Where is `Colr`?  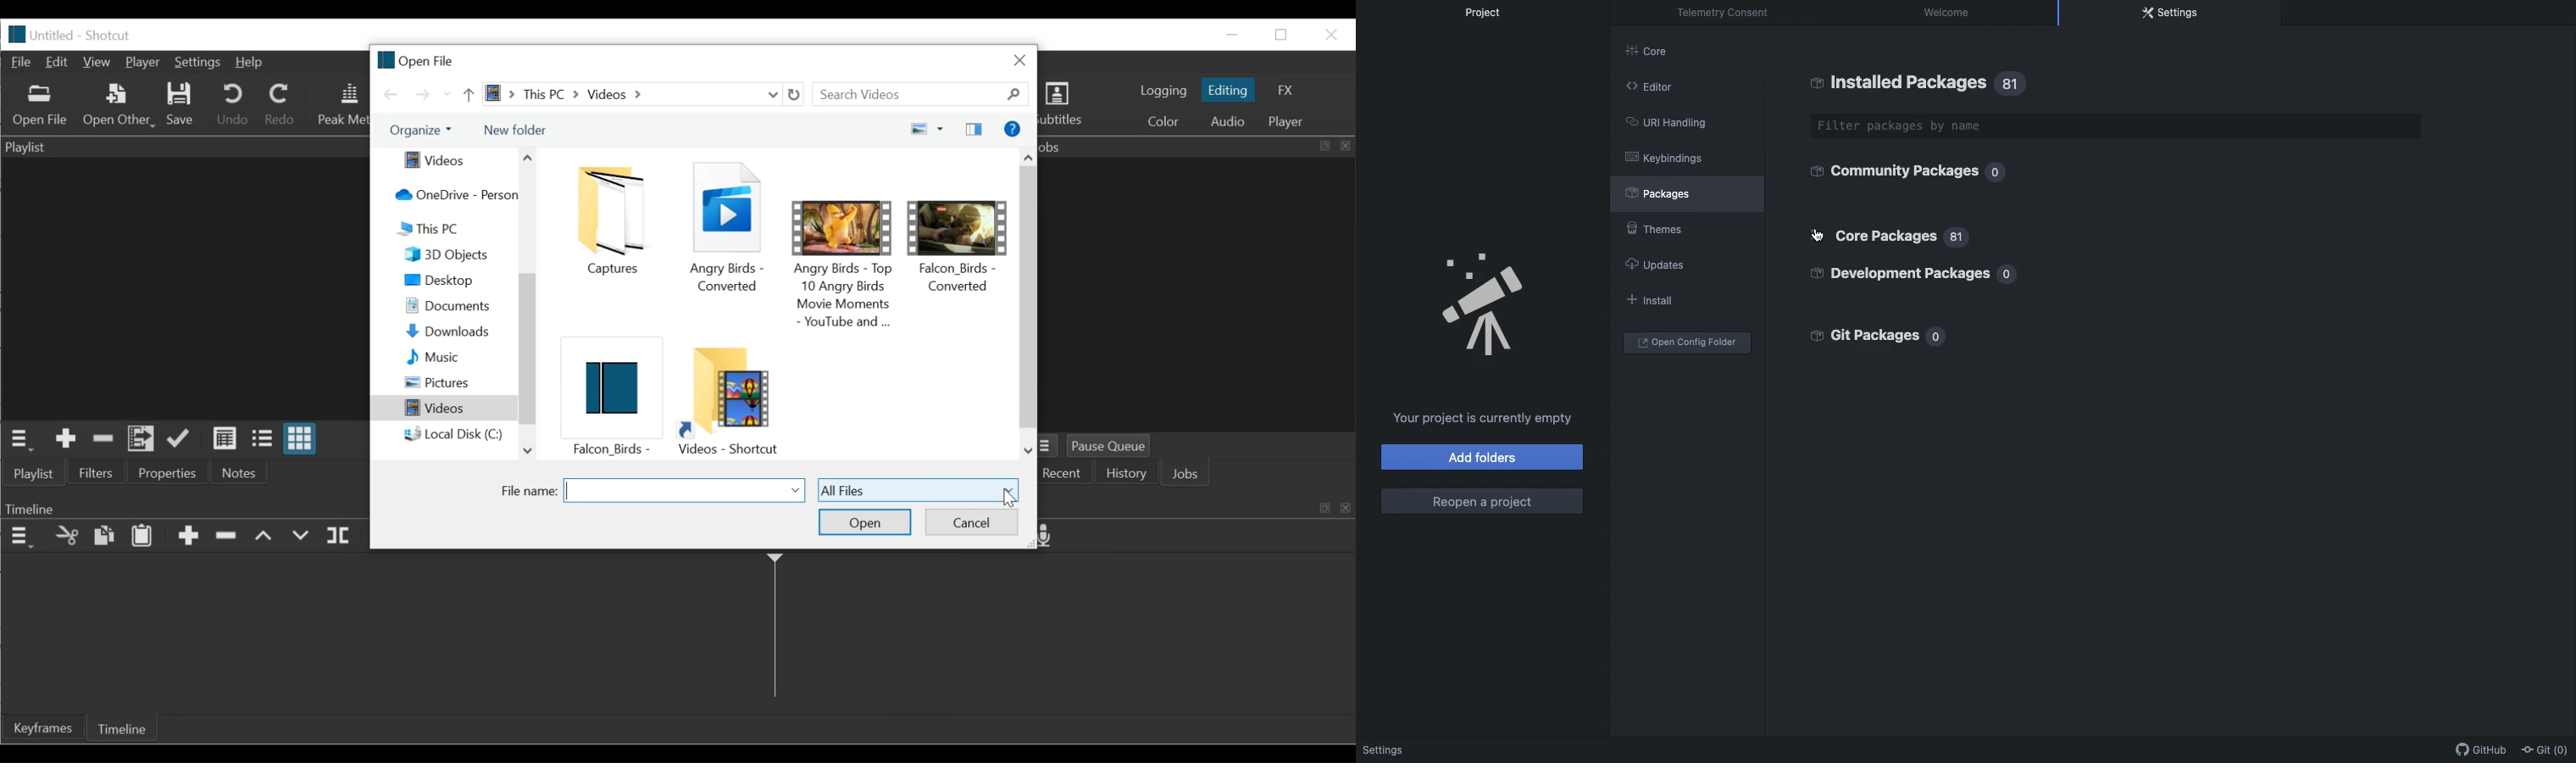 Colr is located at coordinates (1164, 120).